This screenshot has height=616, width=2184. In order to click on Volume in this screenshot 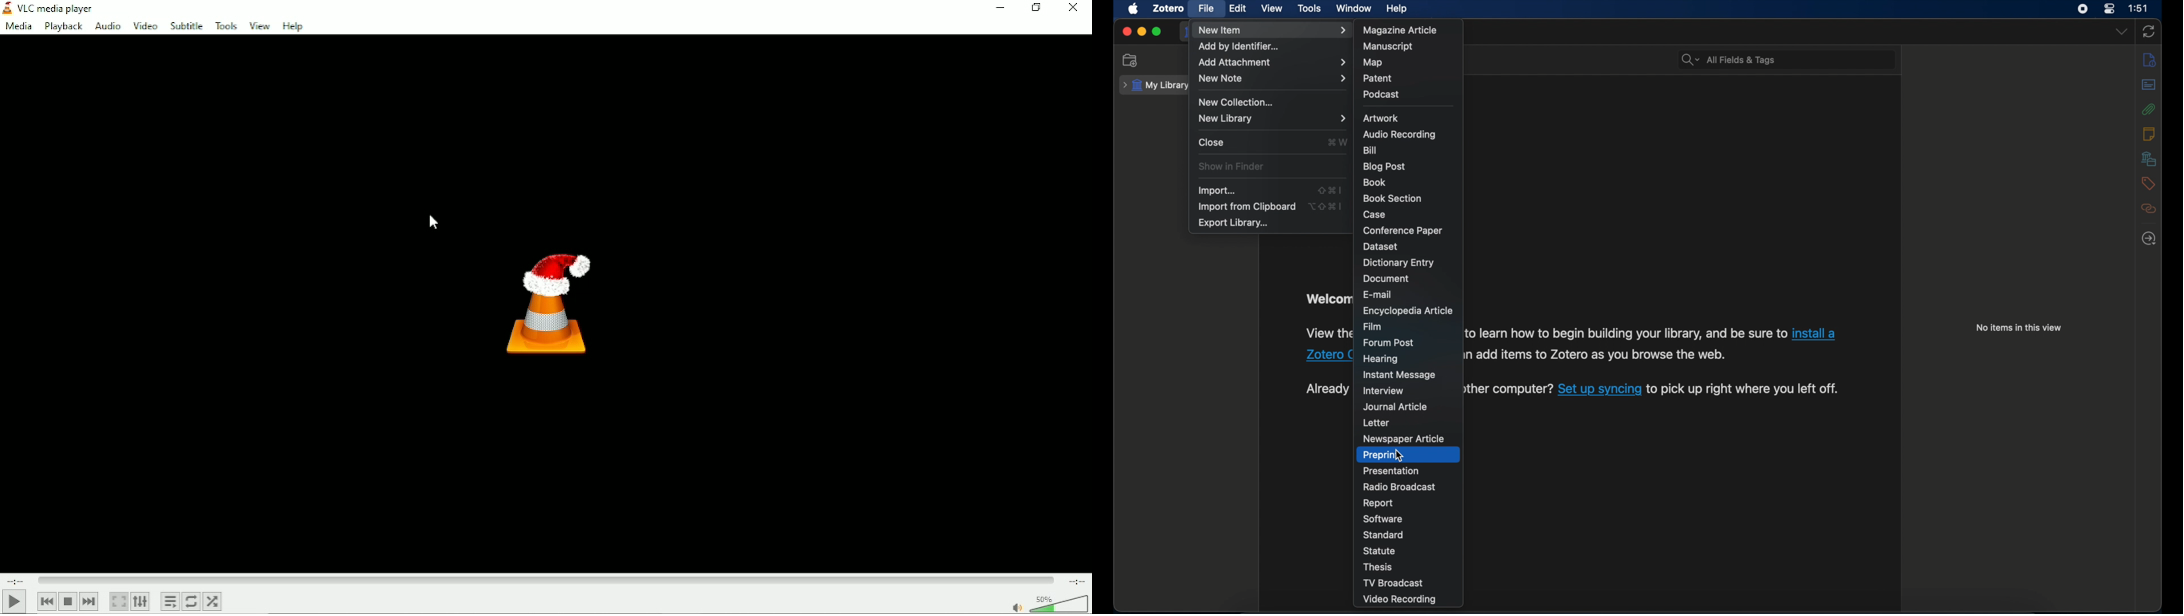, I will do `click(1047, 603)`.